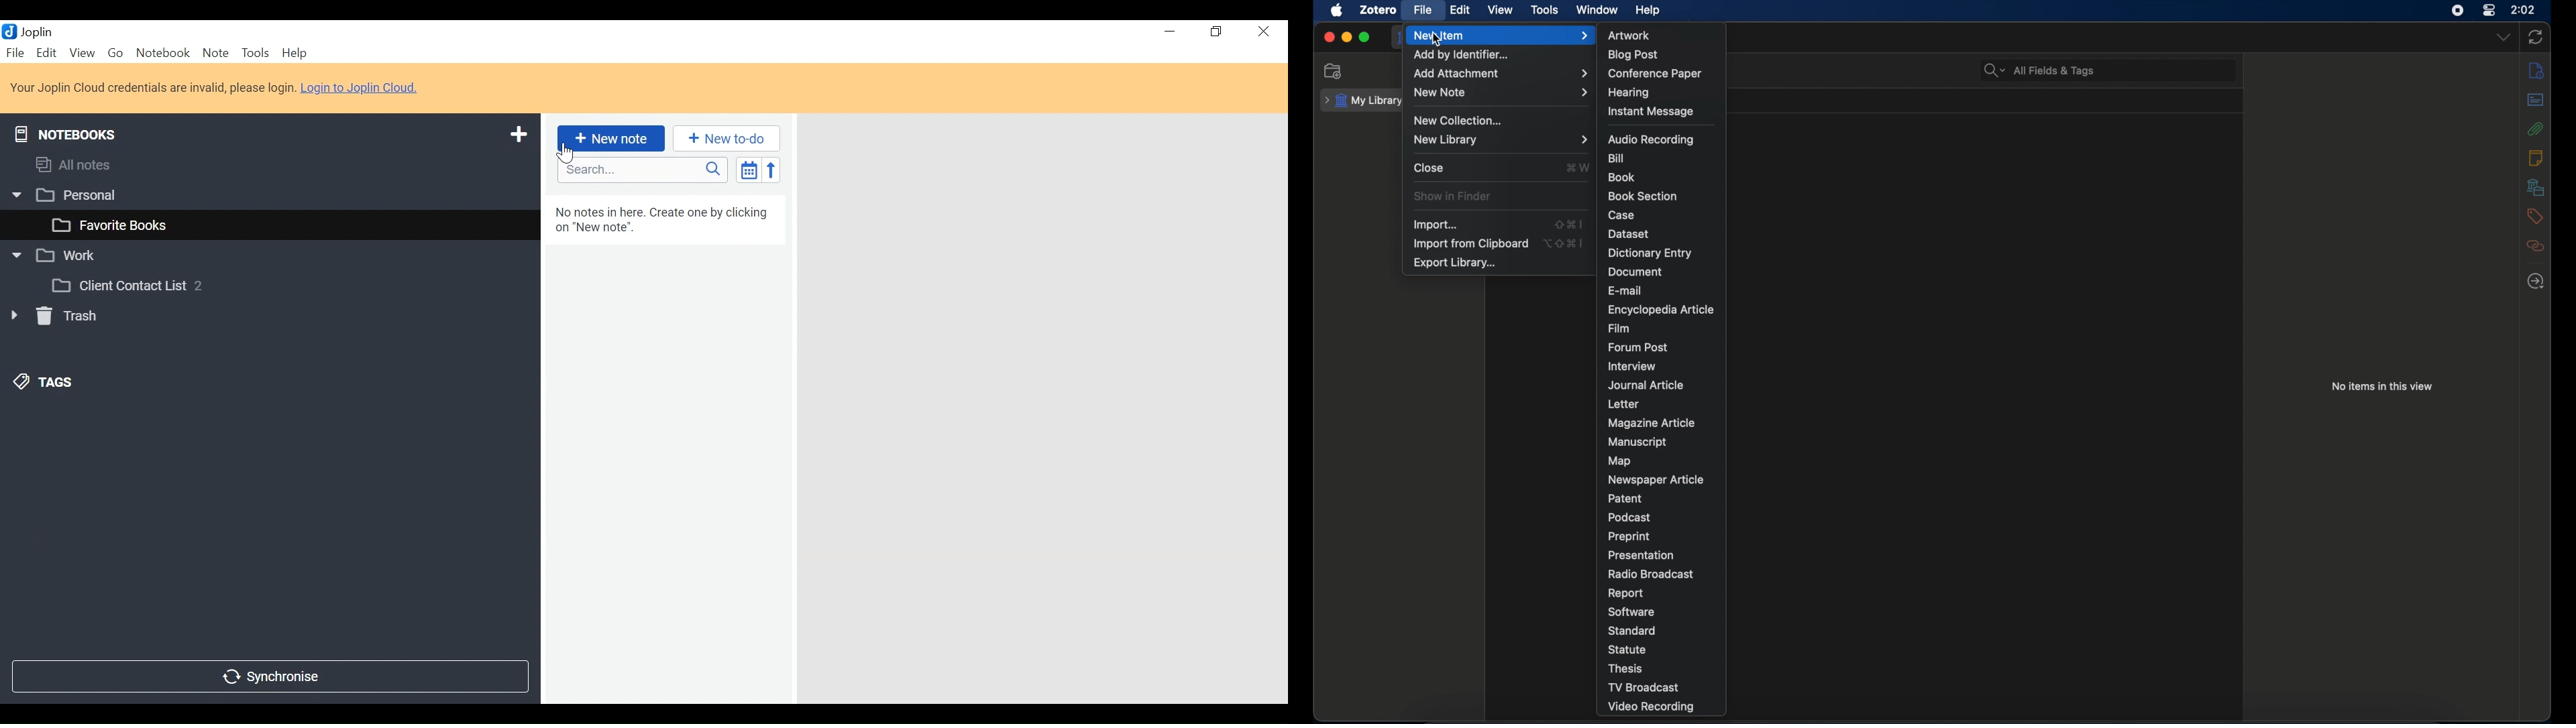 This screenshot has width=2576, height=728. I want to click on thesis, so click(1627, 668).